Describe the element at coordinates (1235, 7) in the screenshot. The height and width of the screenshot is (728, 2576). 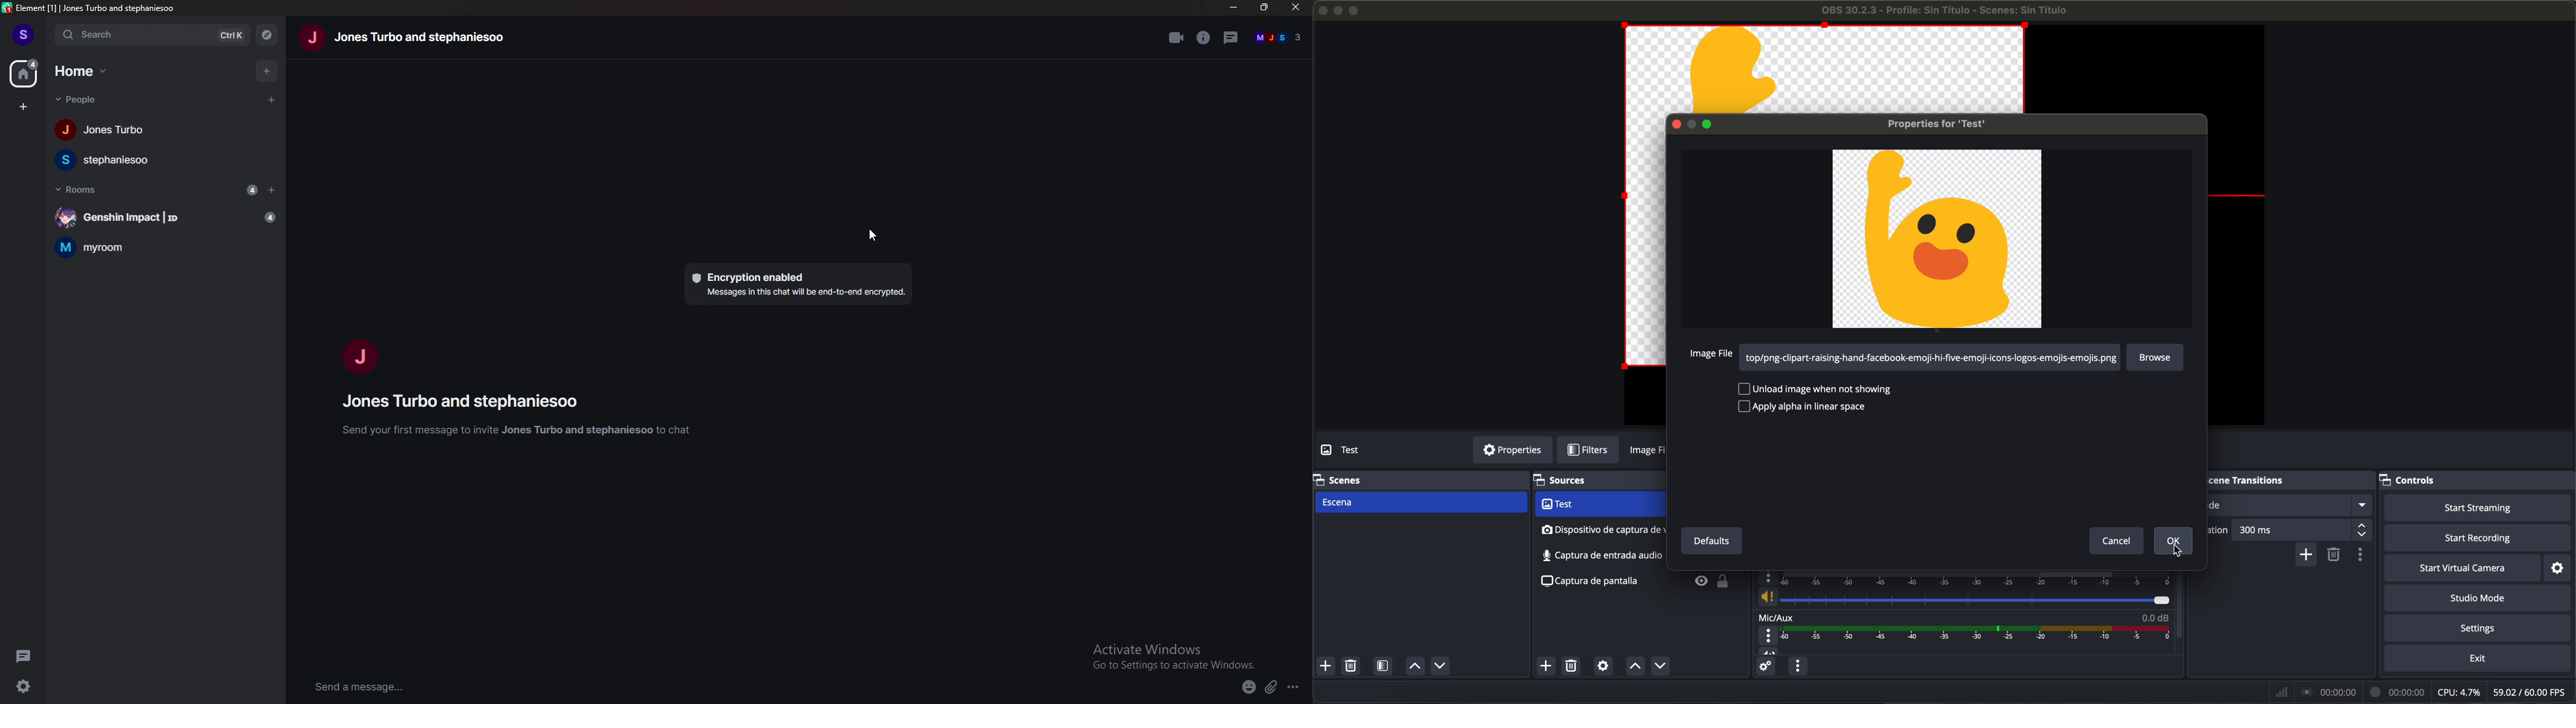
I see `minimize` at that location.